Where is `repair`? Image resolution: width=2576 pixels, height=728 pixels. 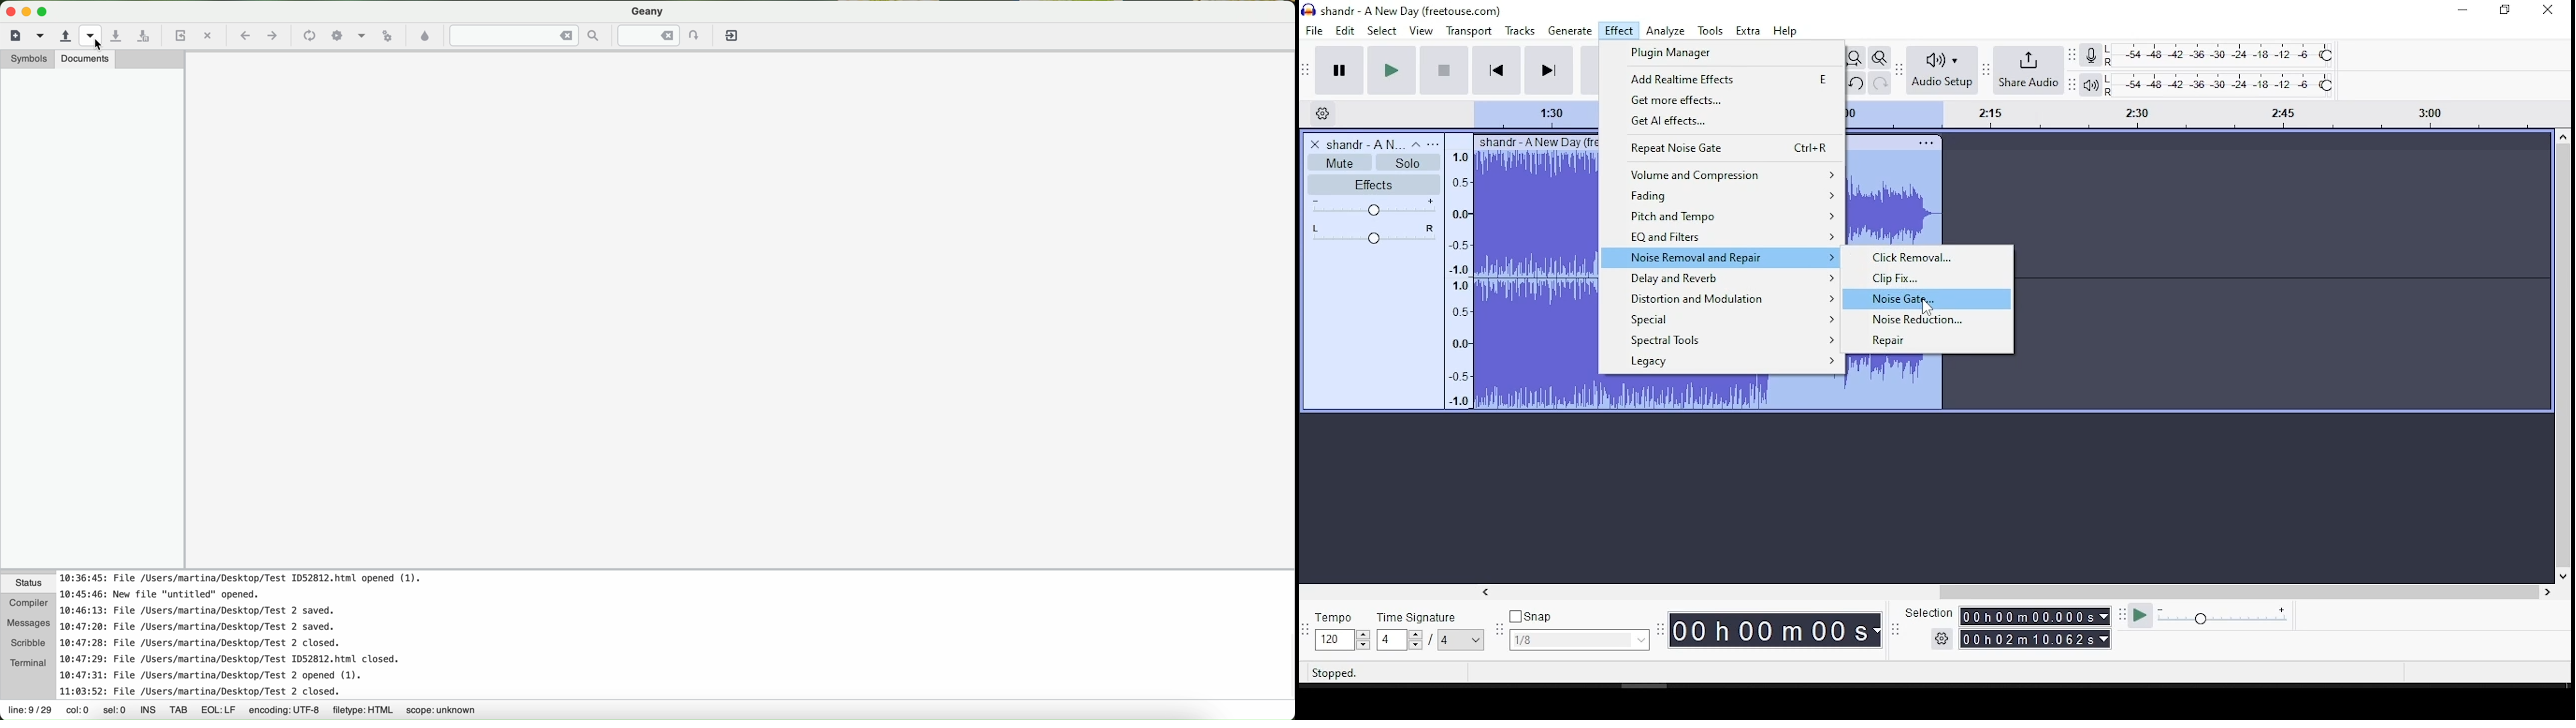
repair is located at coordinates (1932, 342).